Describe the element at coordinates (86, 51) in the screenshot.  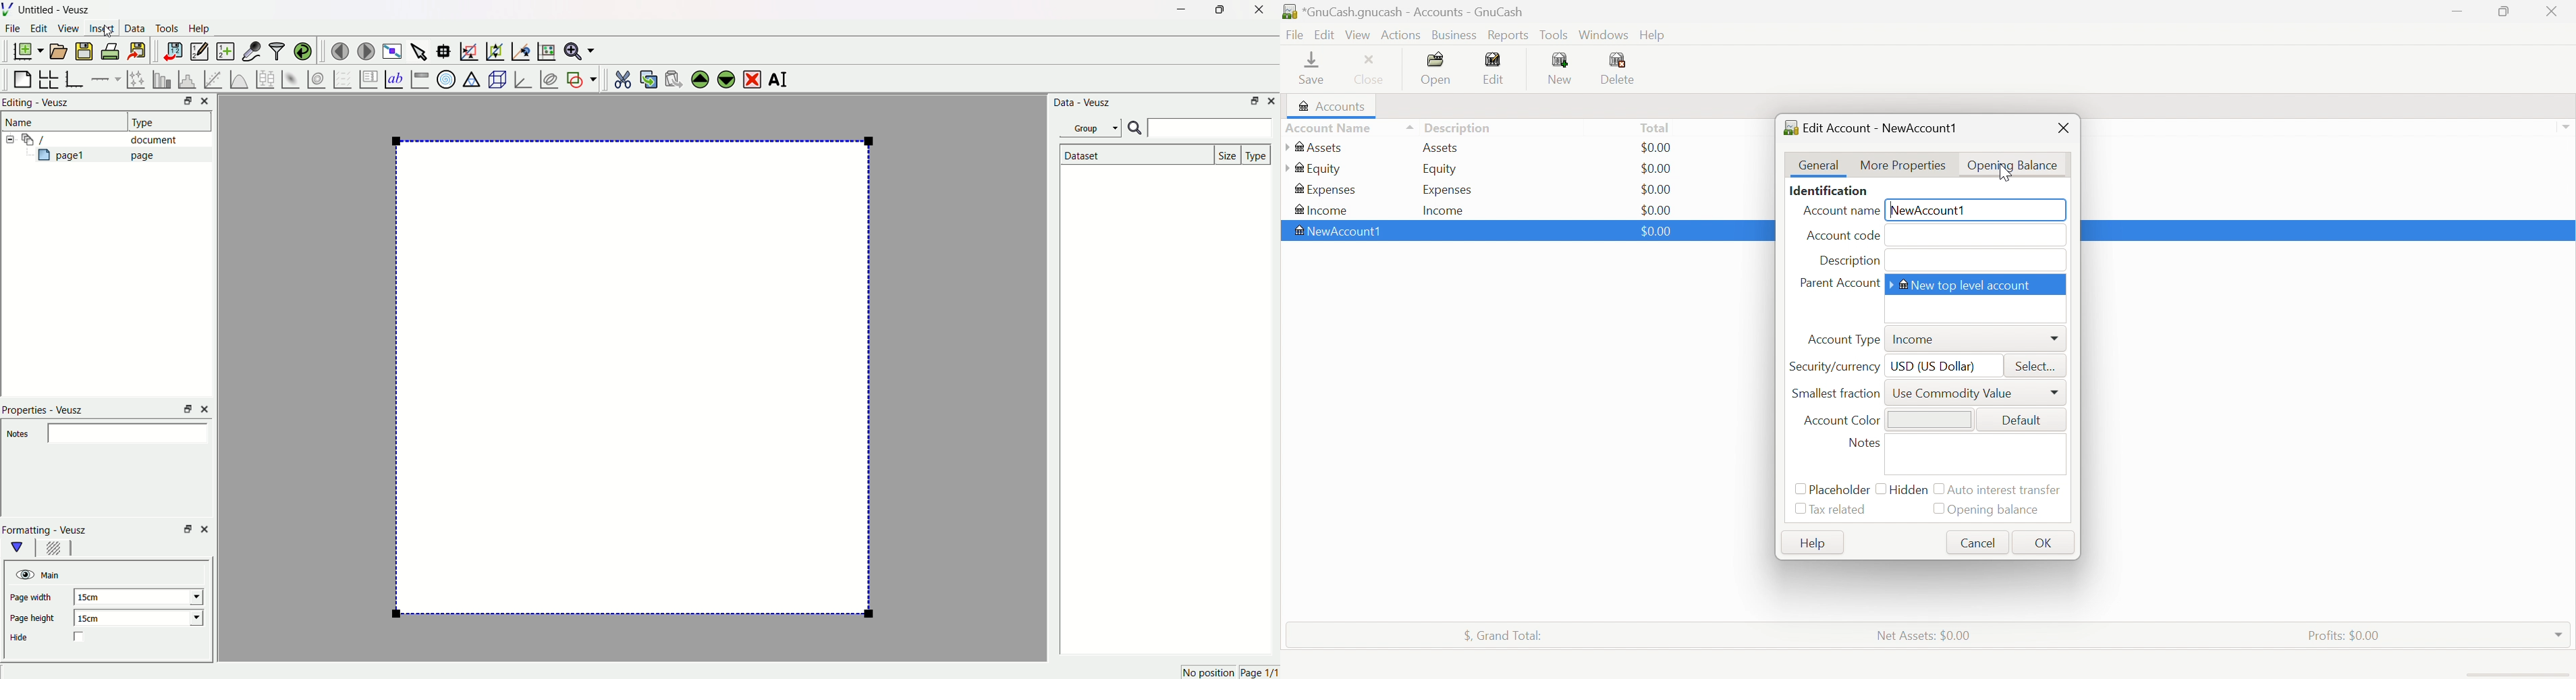
I see `save document` at that location.